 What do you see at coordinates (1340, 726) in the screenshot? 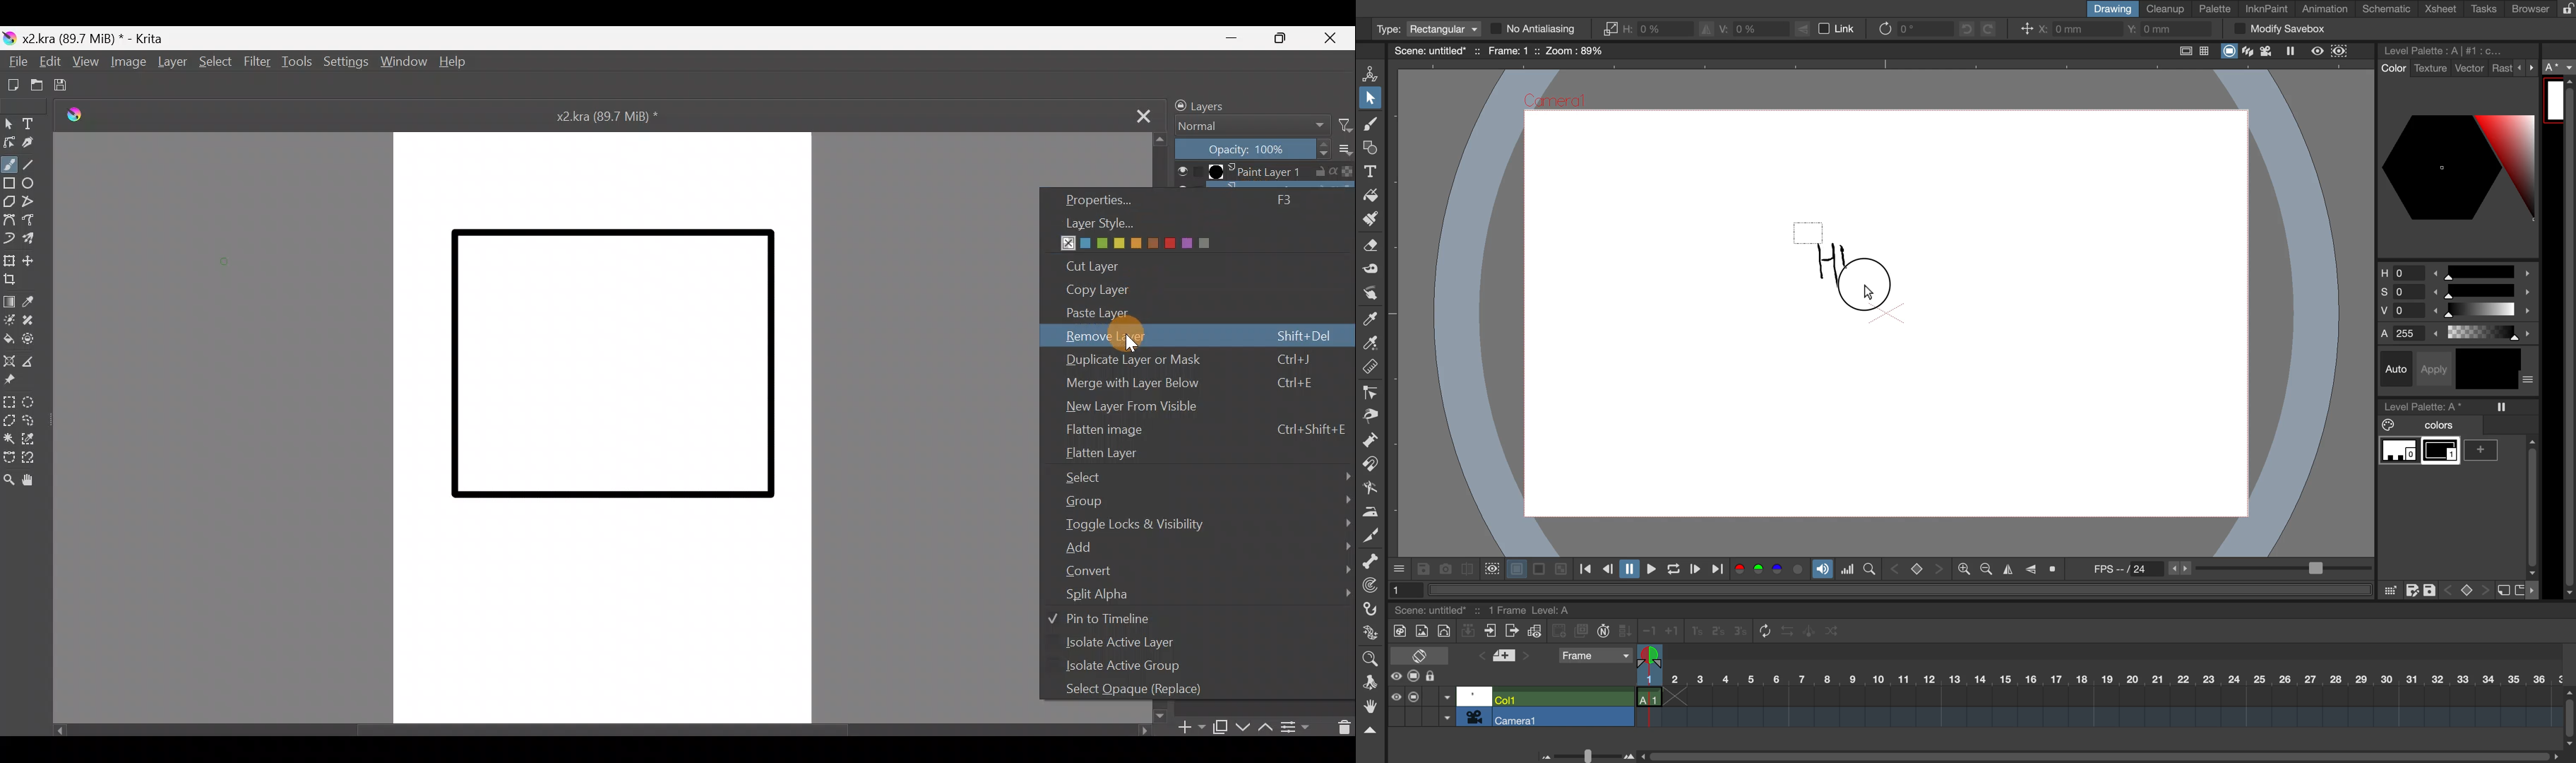
I see `Delete layer/mask` at bounding box center [1340, 726].